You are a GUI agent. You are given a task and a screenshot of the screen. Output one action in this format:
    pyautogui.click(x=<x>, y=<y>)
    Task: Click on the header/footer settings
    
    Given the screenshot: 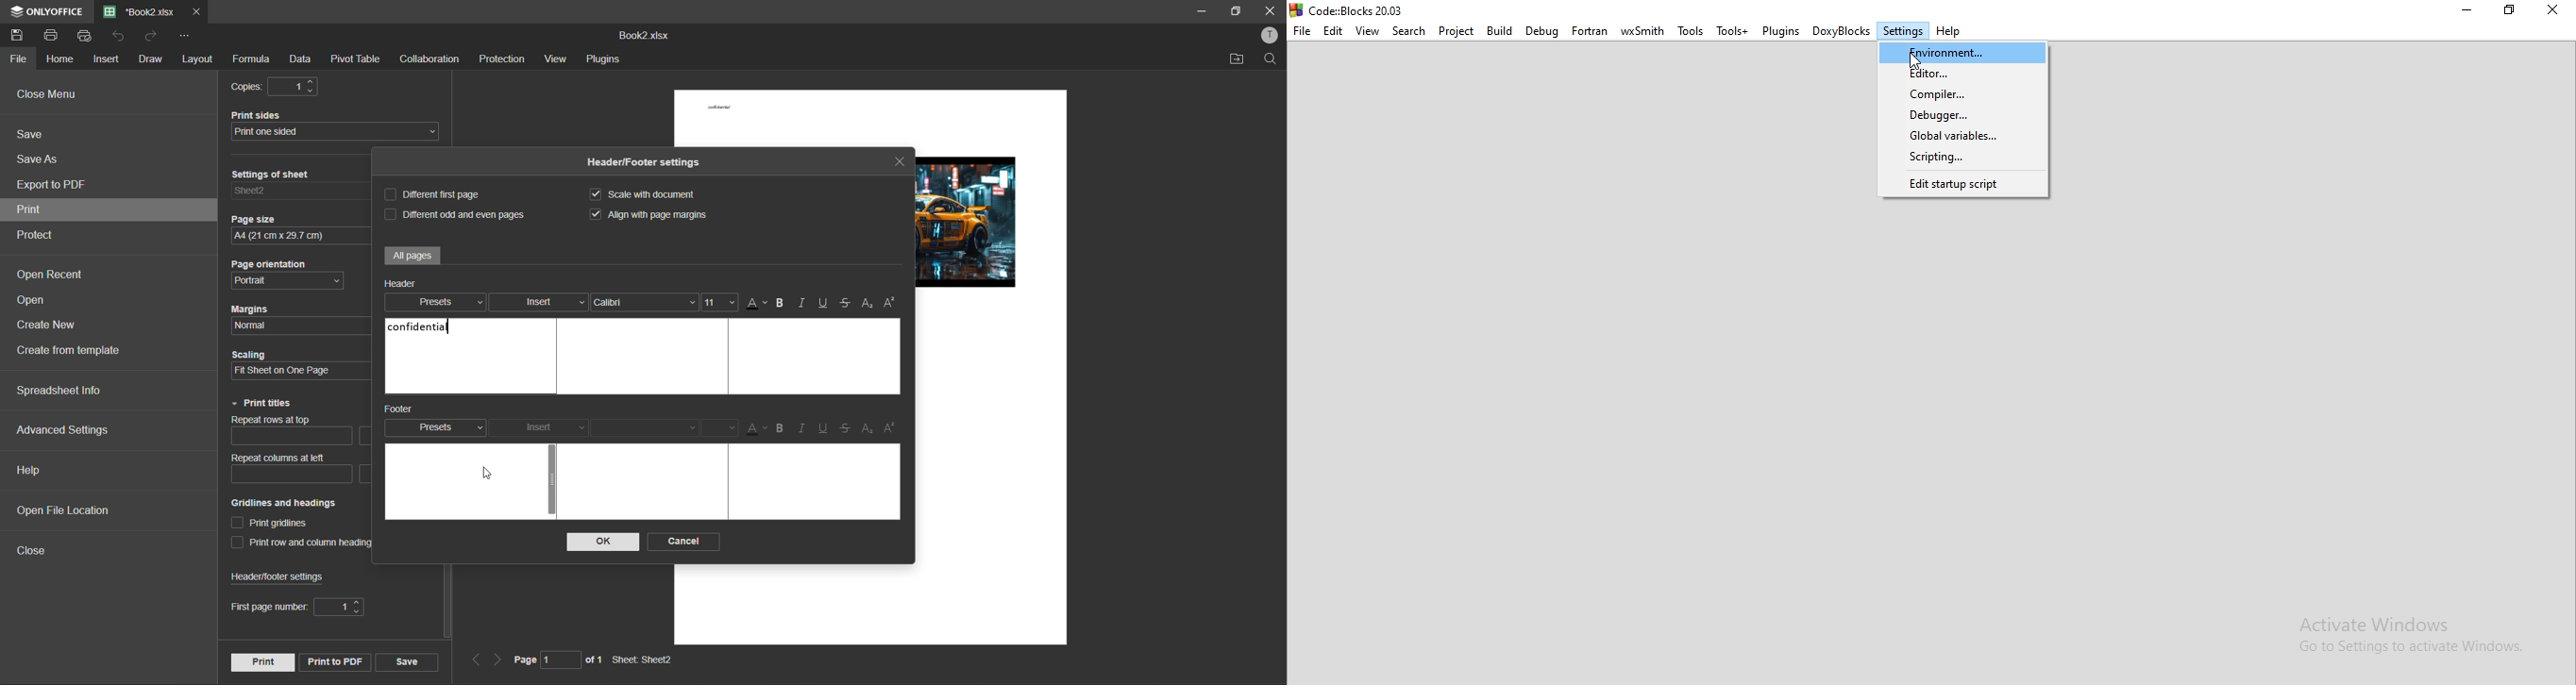 What is the action you would take?
    pyautogui.click(x=279, y=575)
    